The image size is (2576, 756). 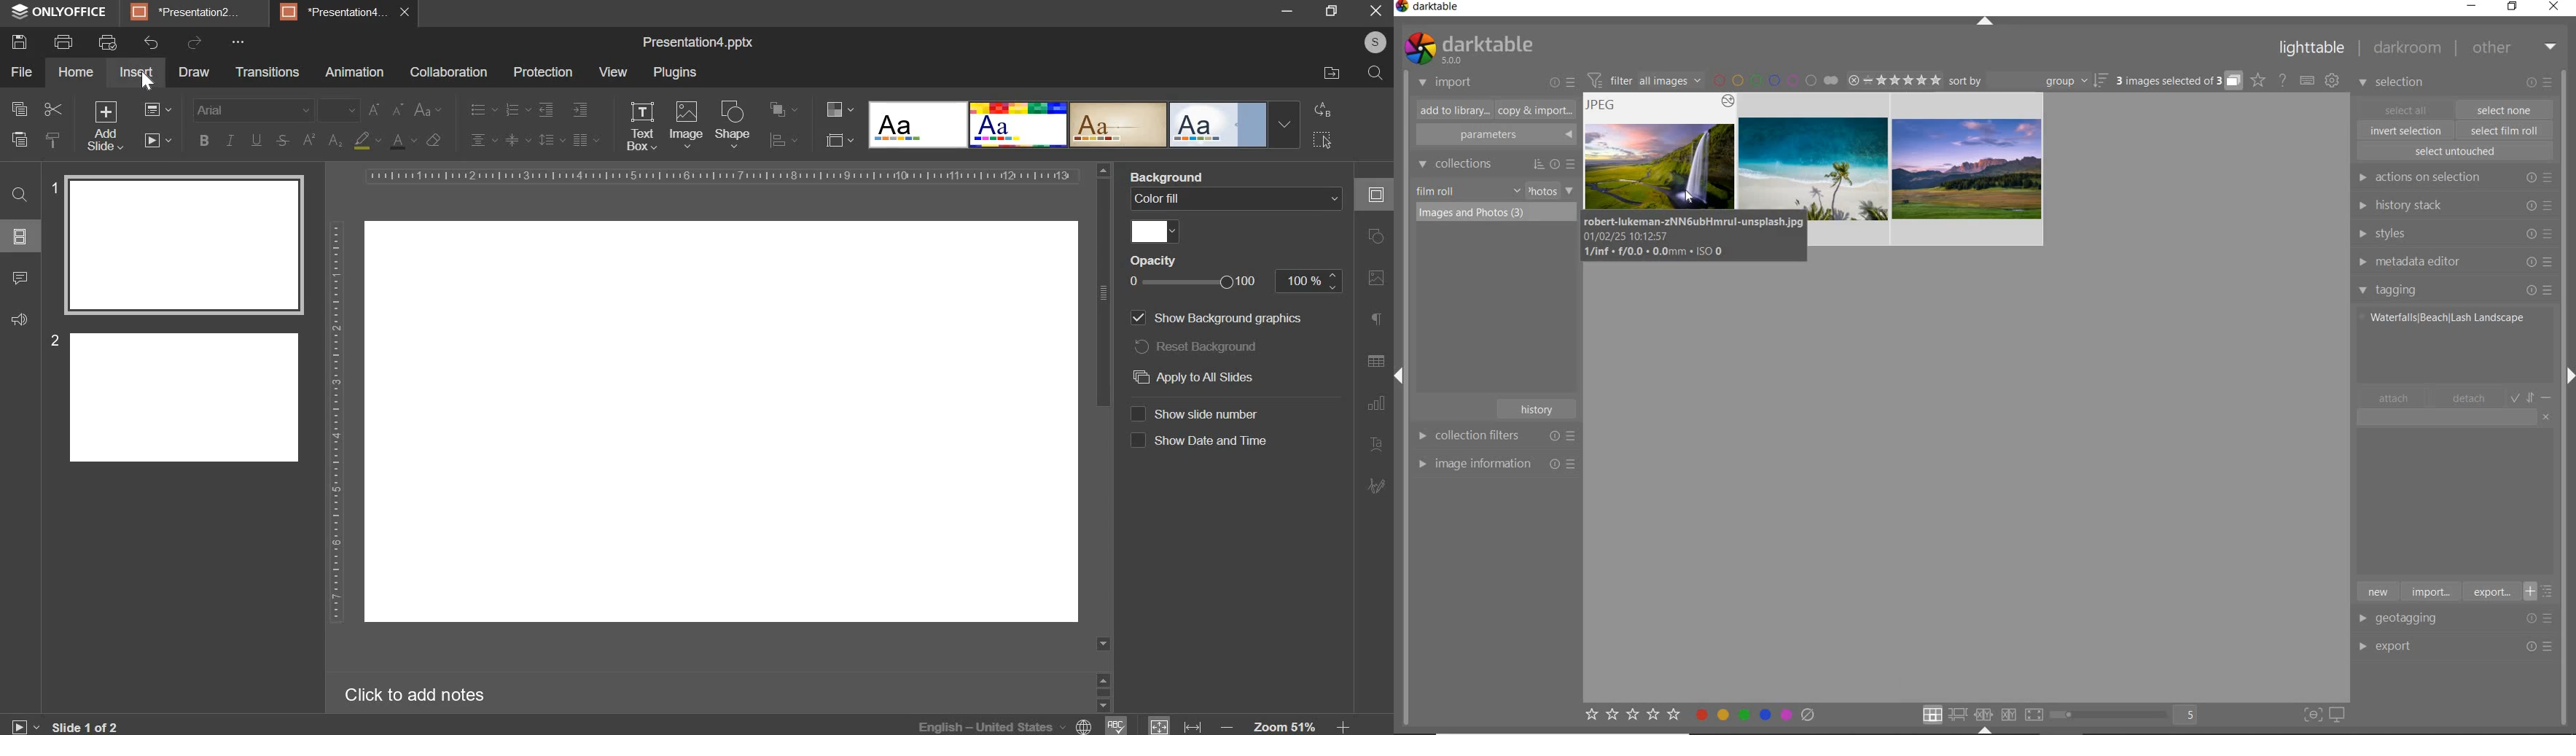 I want to click on show background graphics, so click(x=1131, y=316).